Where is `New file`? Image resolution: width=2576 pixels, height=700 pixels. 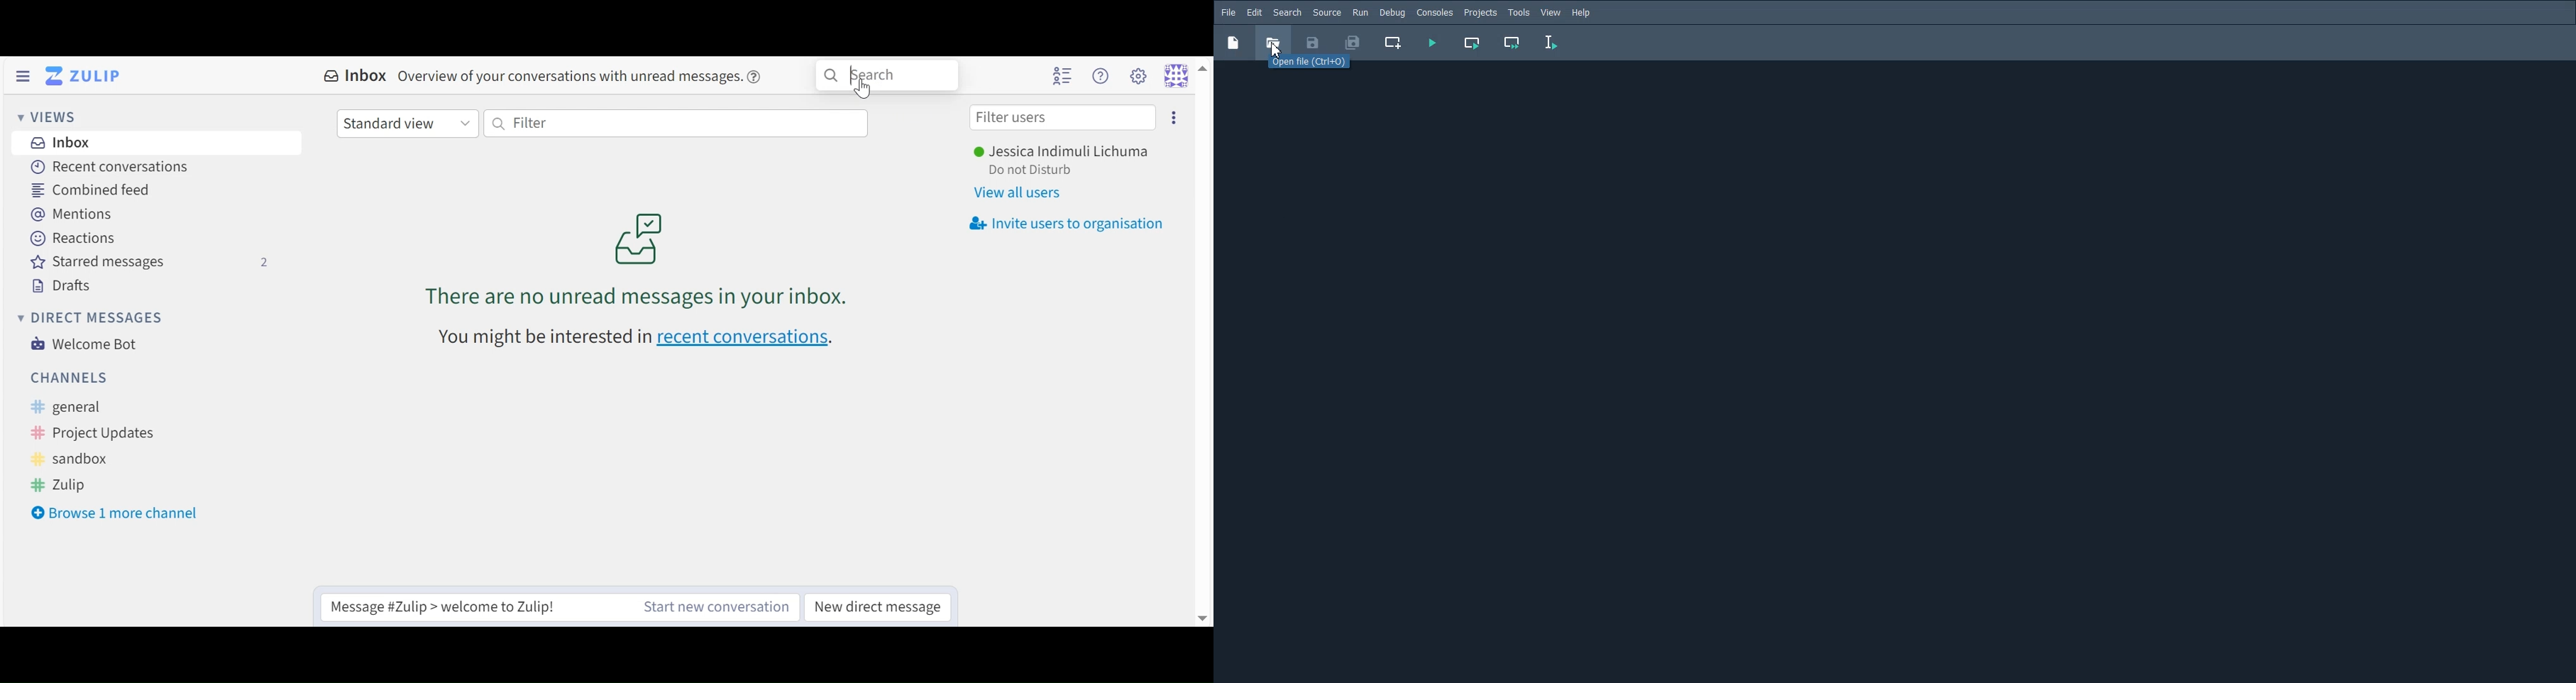
New file is located at coordinates (1233, 42).